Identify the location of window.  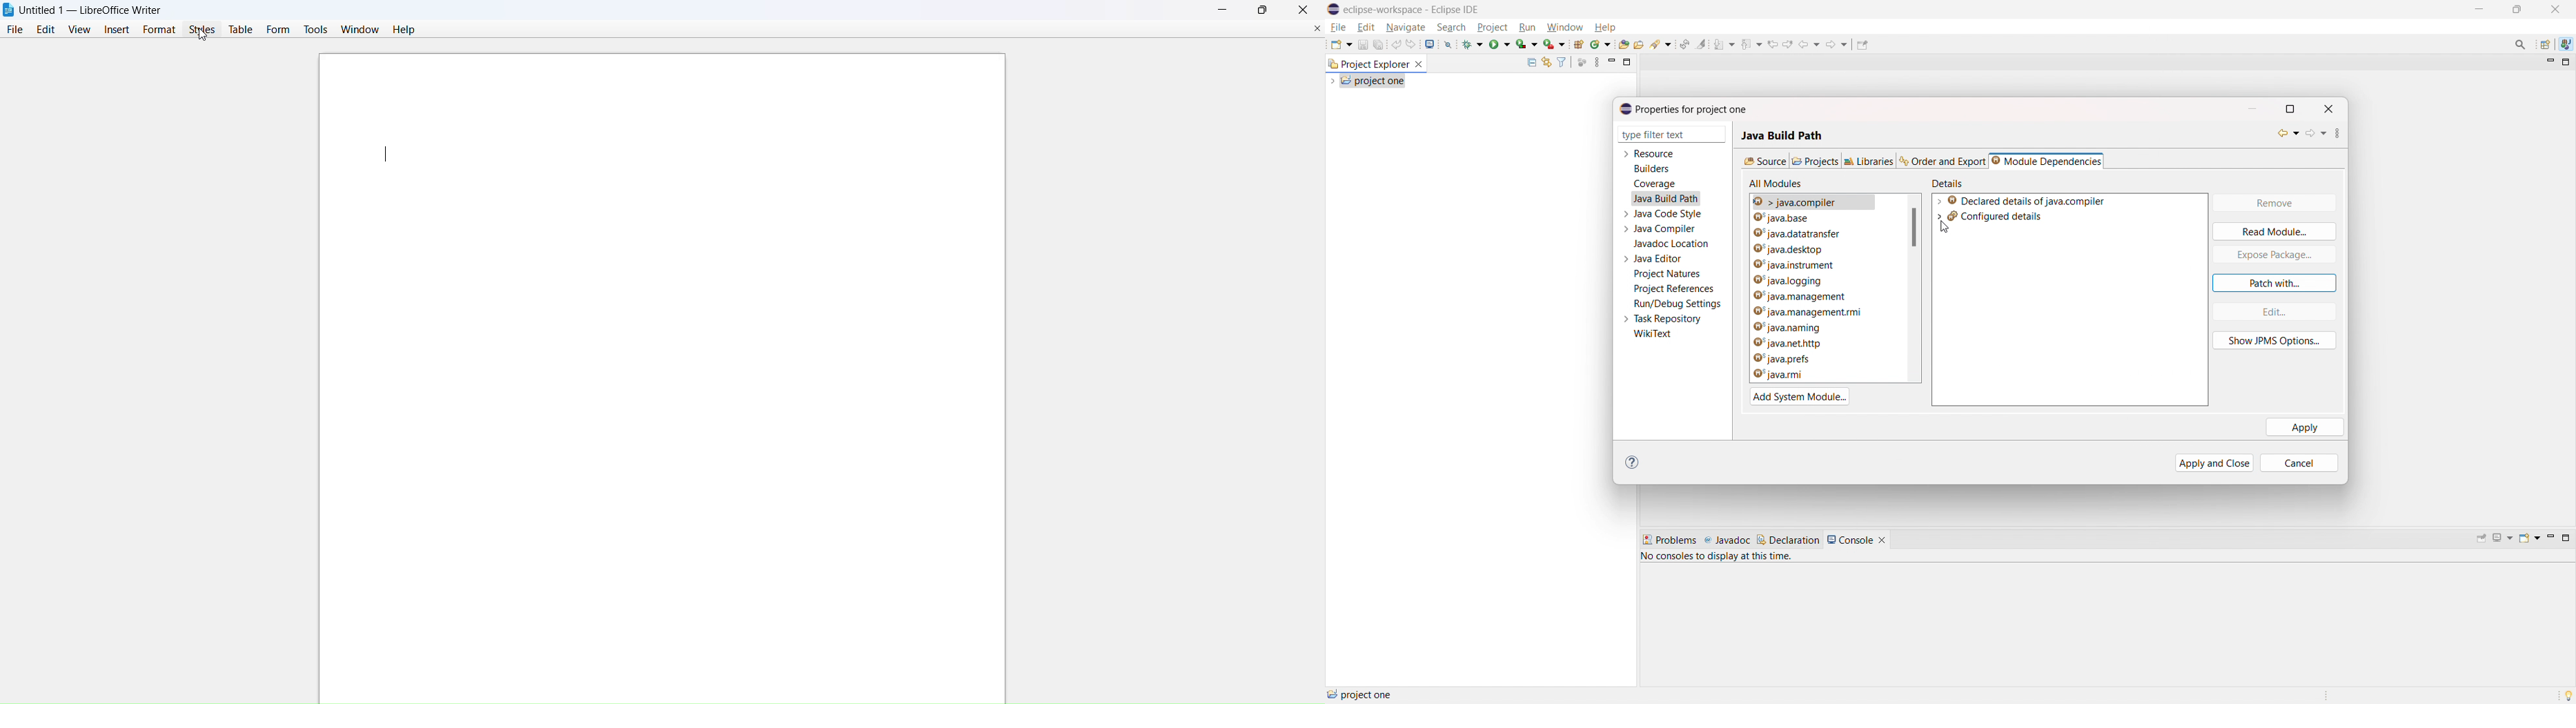
(361, 30).